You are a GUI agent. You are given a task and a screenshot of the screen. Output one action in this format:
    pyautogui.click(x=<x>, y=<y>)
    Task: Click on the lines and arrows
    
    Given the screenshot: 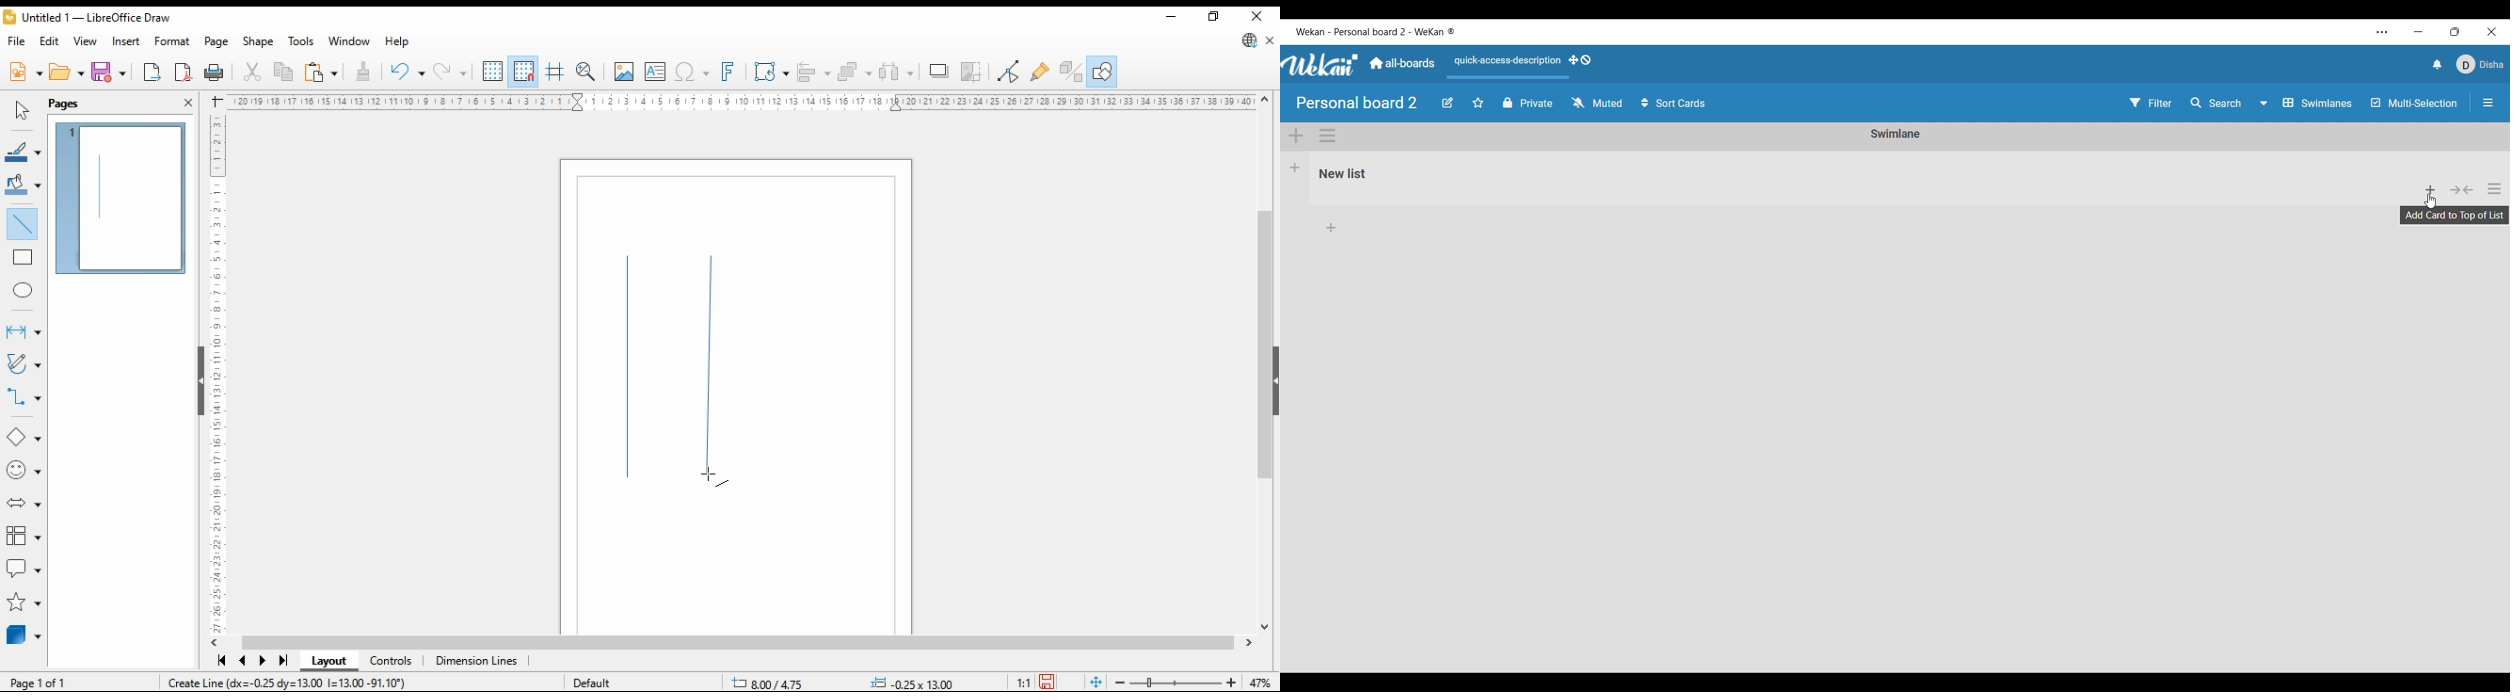 What is the action you would take?
    pyautogui.click(x=23, y=331)
    